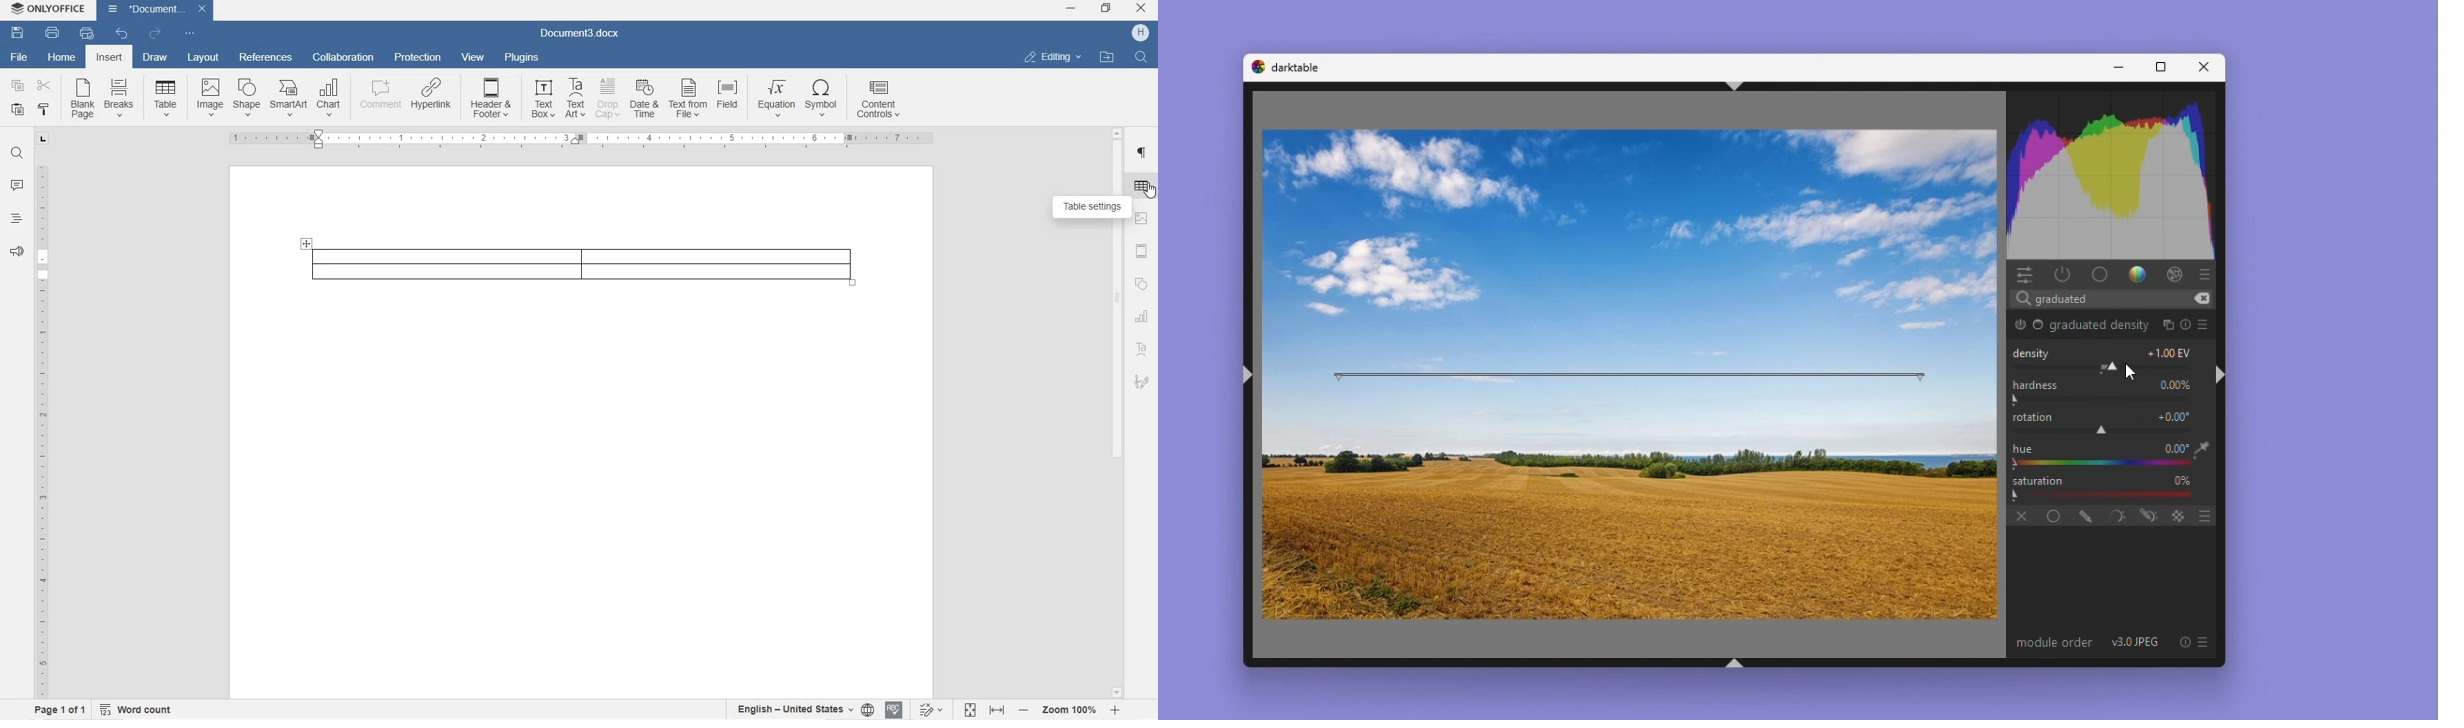 The height and width of the screenshot is (728, 2464). Describe the element at coordinates (930, 709) in the screenshot. I see `TRACK CHANGES` at that location.